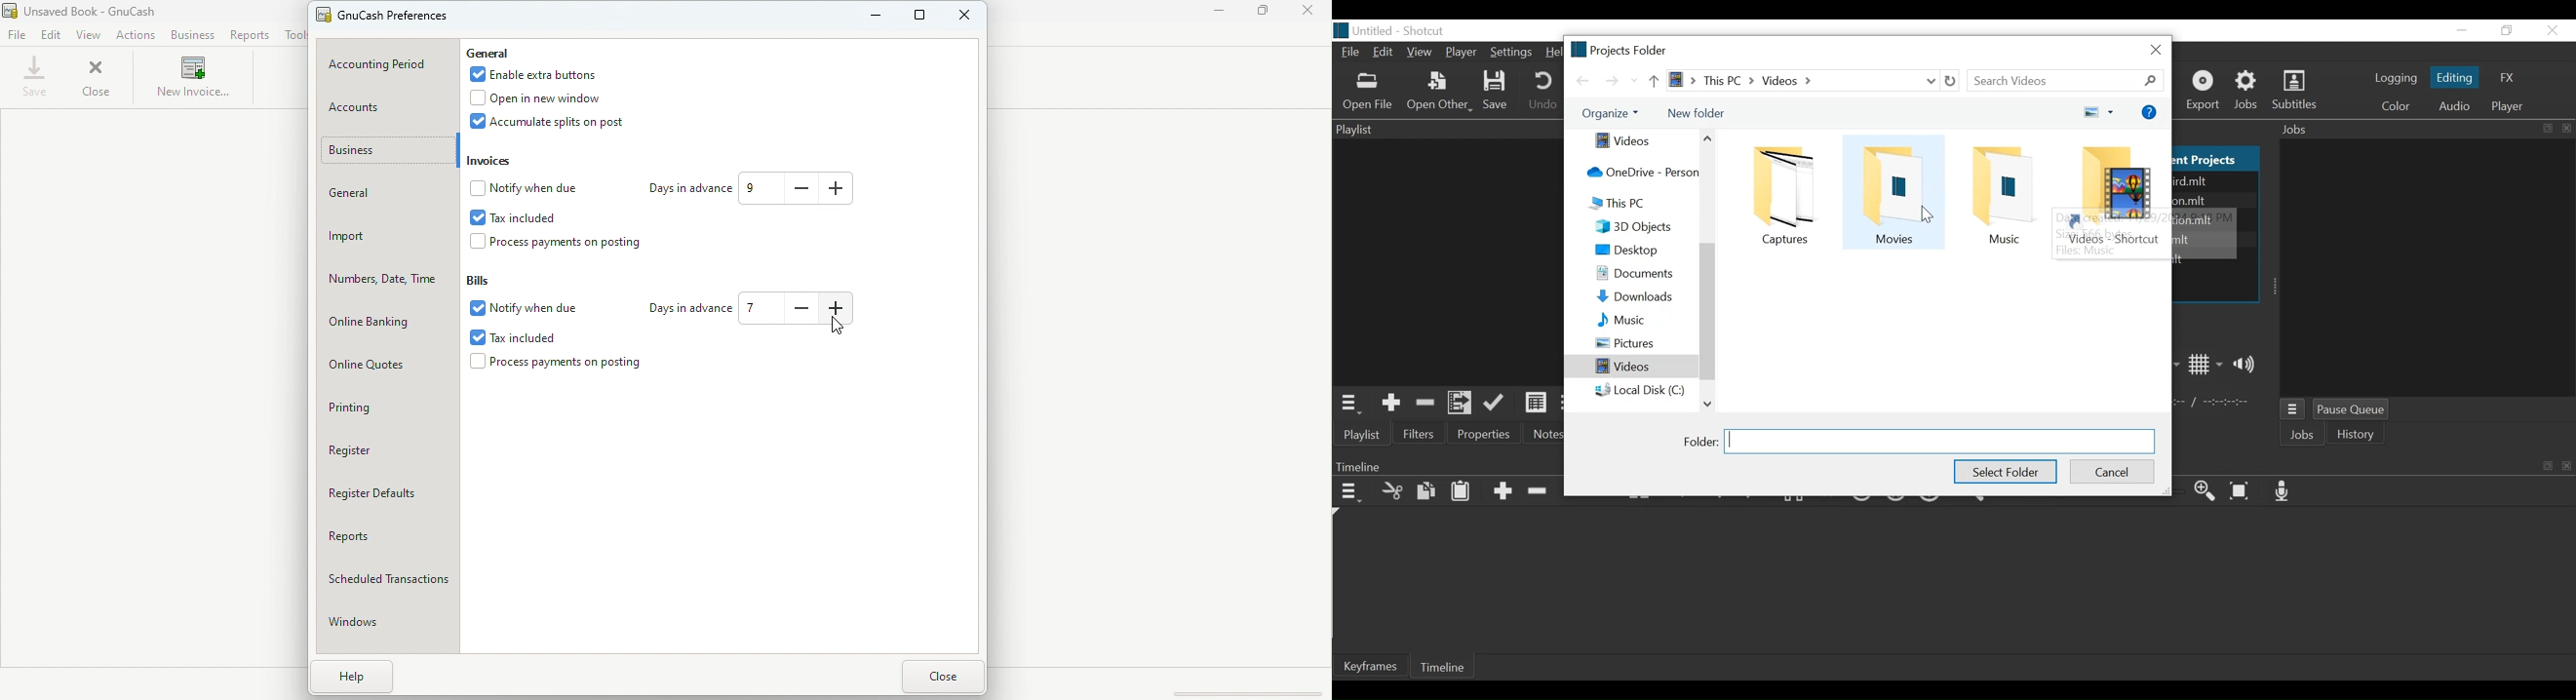 Image resolution: width=2576 pixels, height=700 pixels. What do you see at coordinates (1628, 365) in the screenshot?
I see `Videos` at bounding box center [1628, 365].